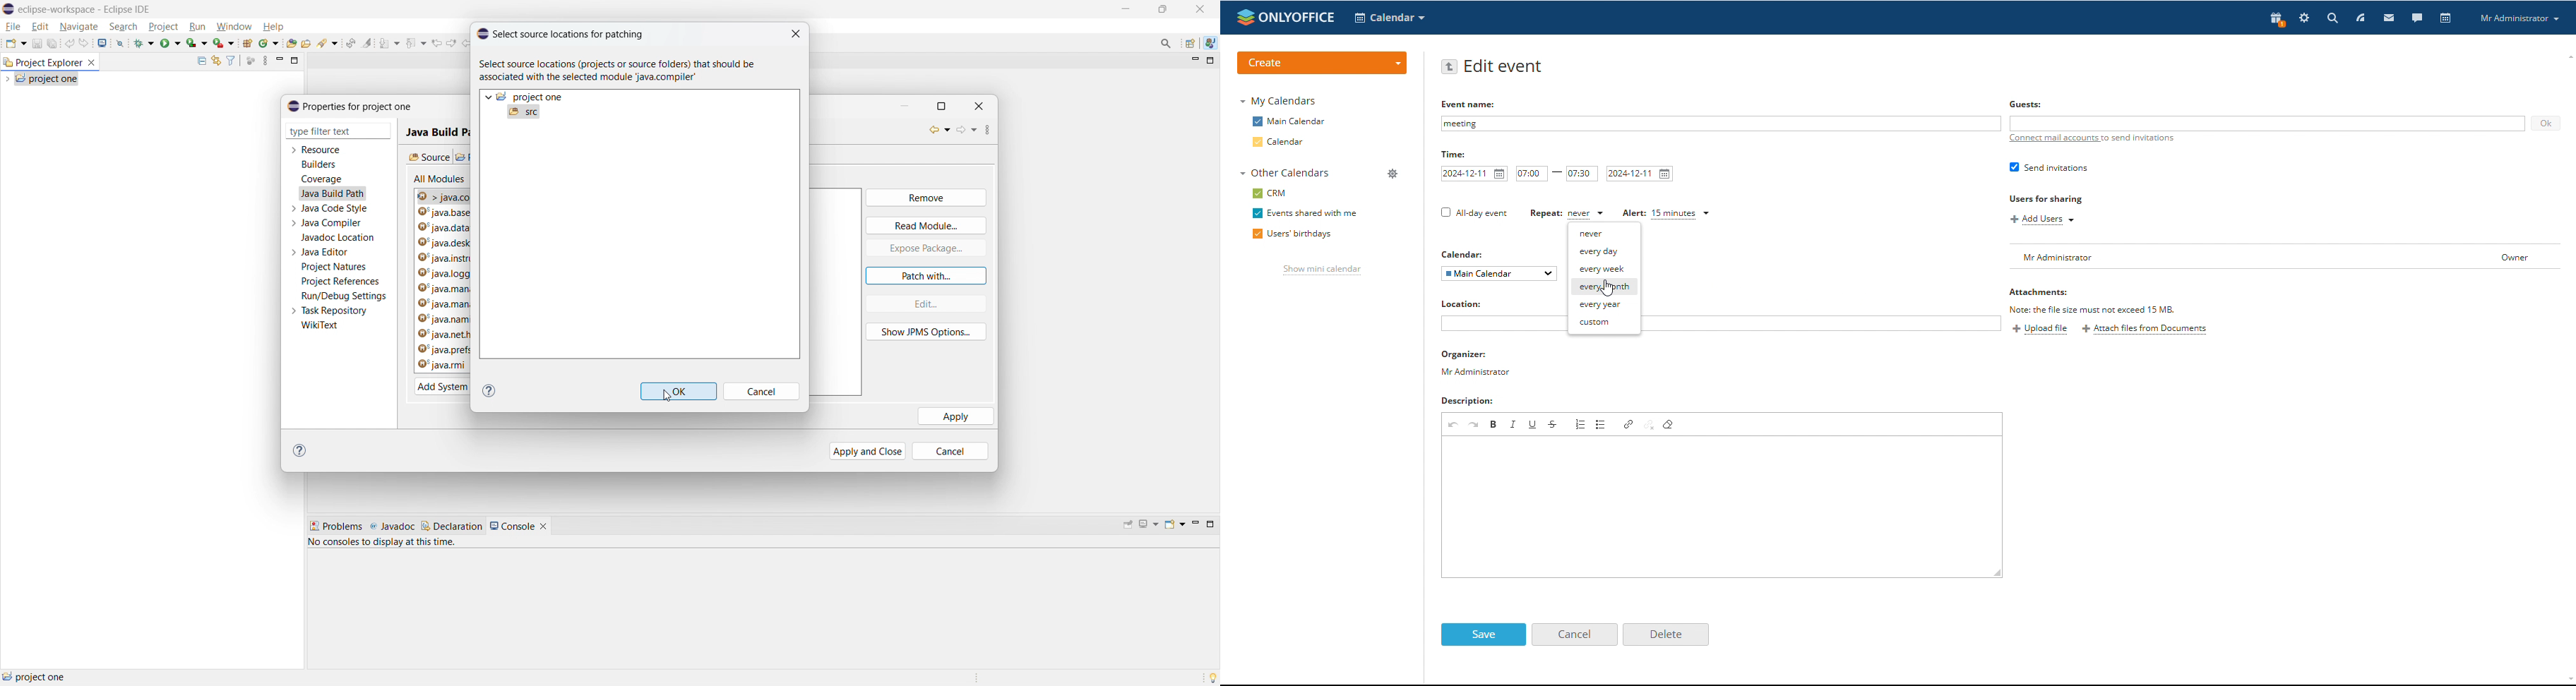 Image resolution: width=2576 pixels, height=700 pixels. What do you see at coordinates (926, 225) in the screenshot?
I see `read module` at bounding box center [926, 225].